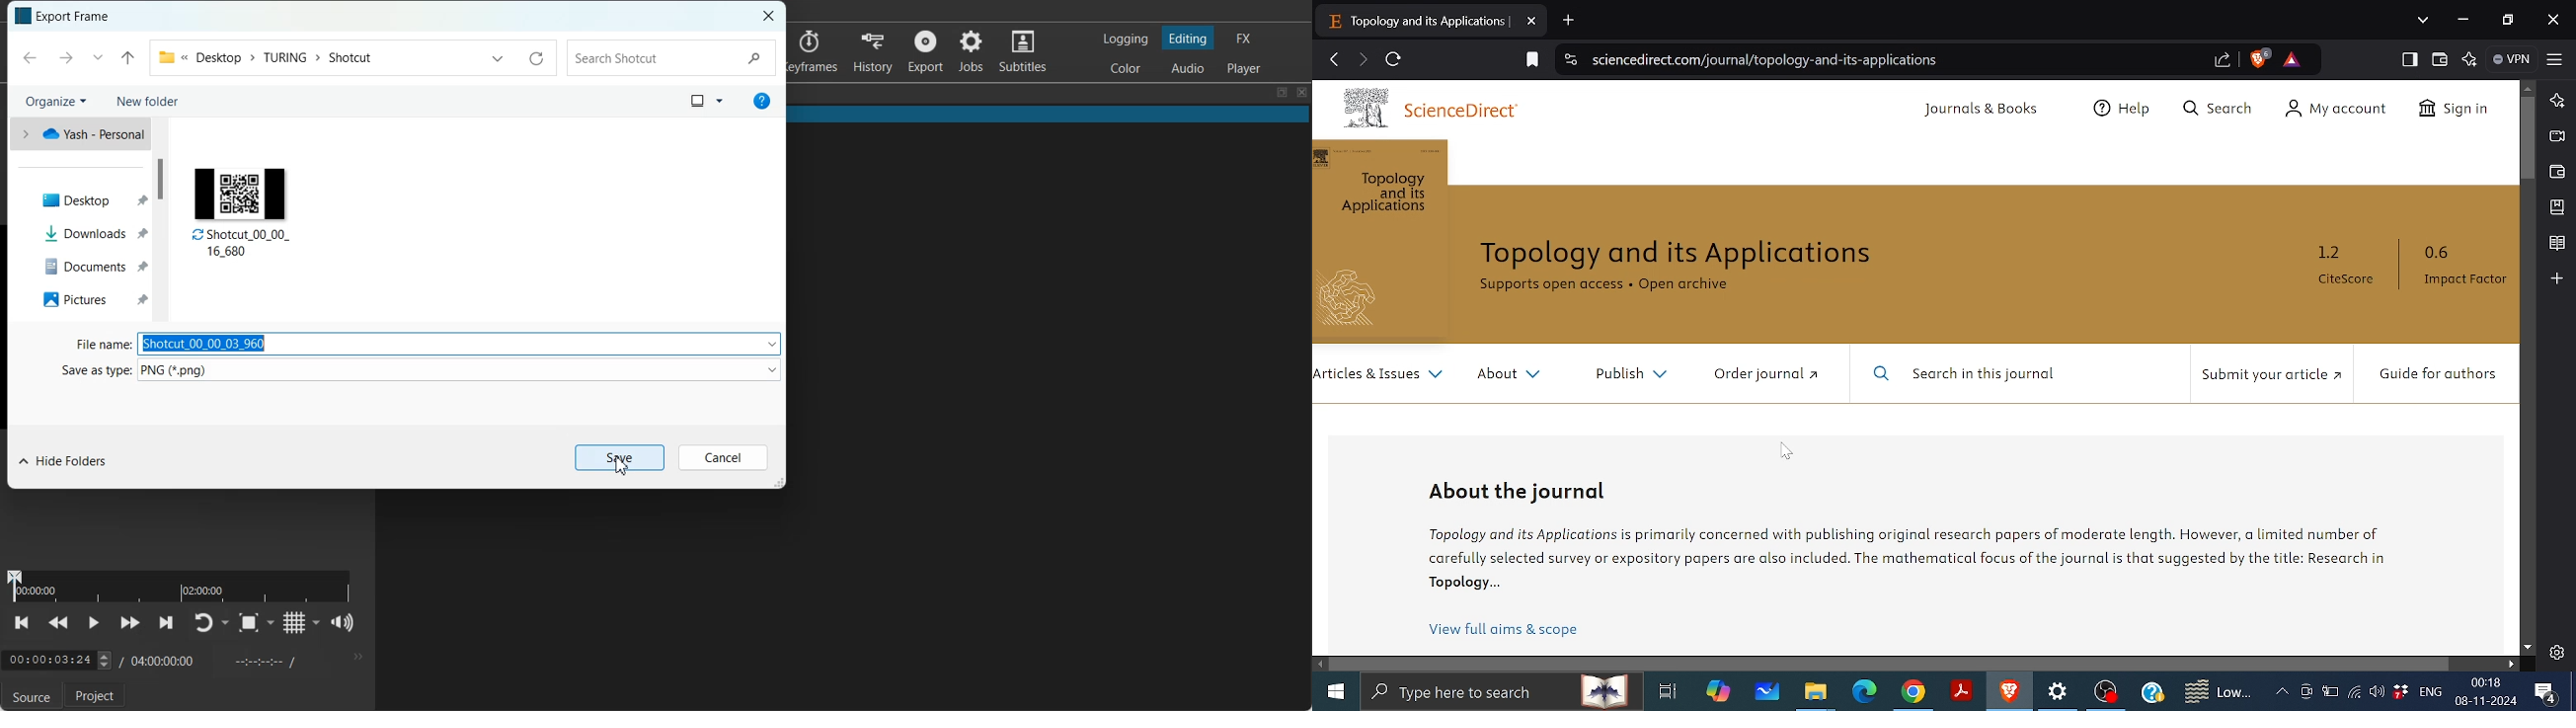 This screenshot has width=2576, height=728. I want to click on Files, so click(1814, 694).